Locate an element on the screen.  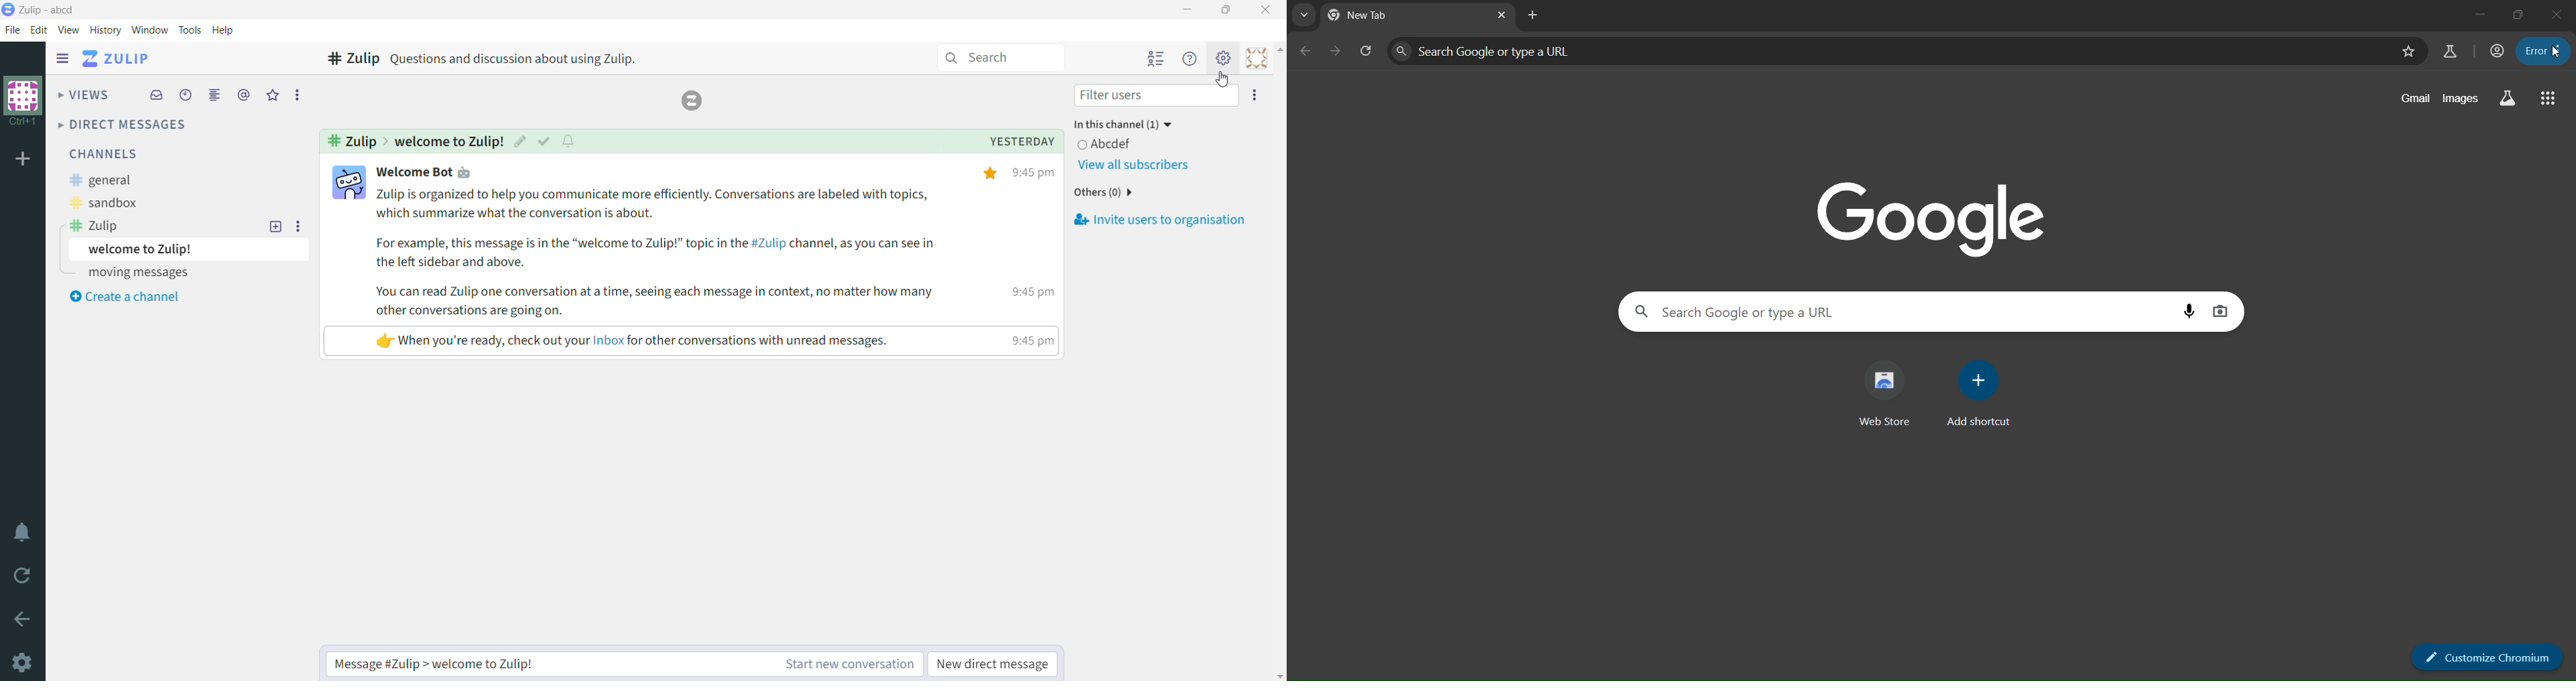
time is located at coordinates (1029, 344).